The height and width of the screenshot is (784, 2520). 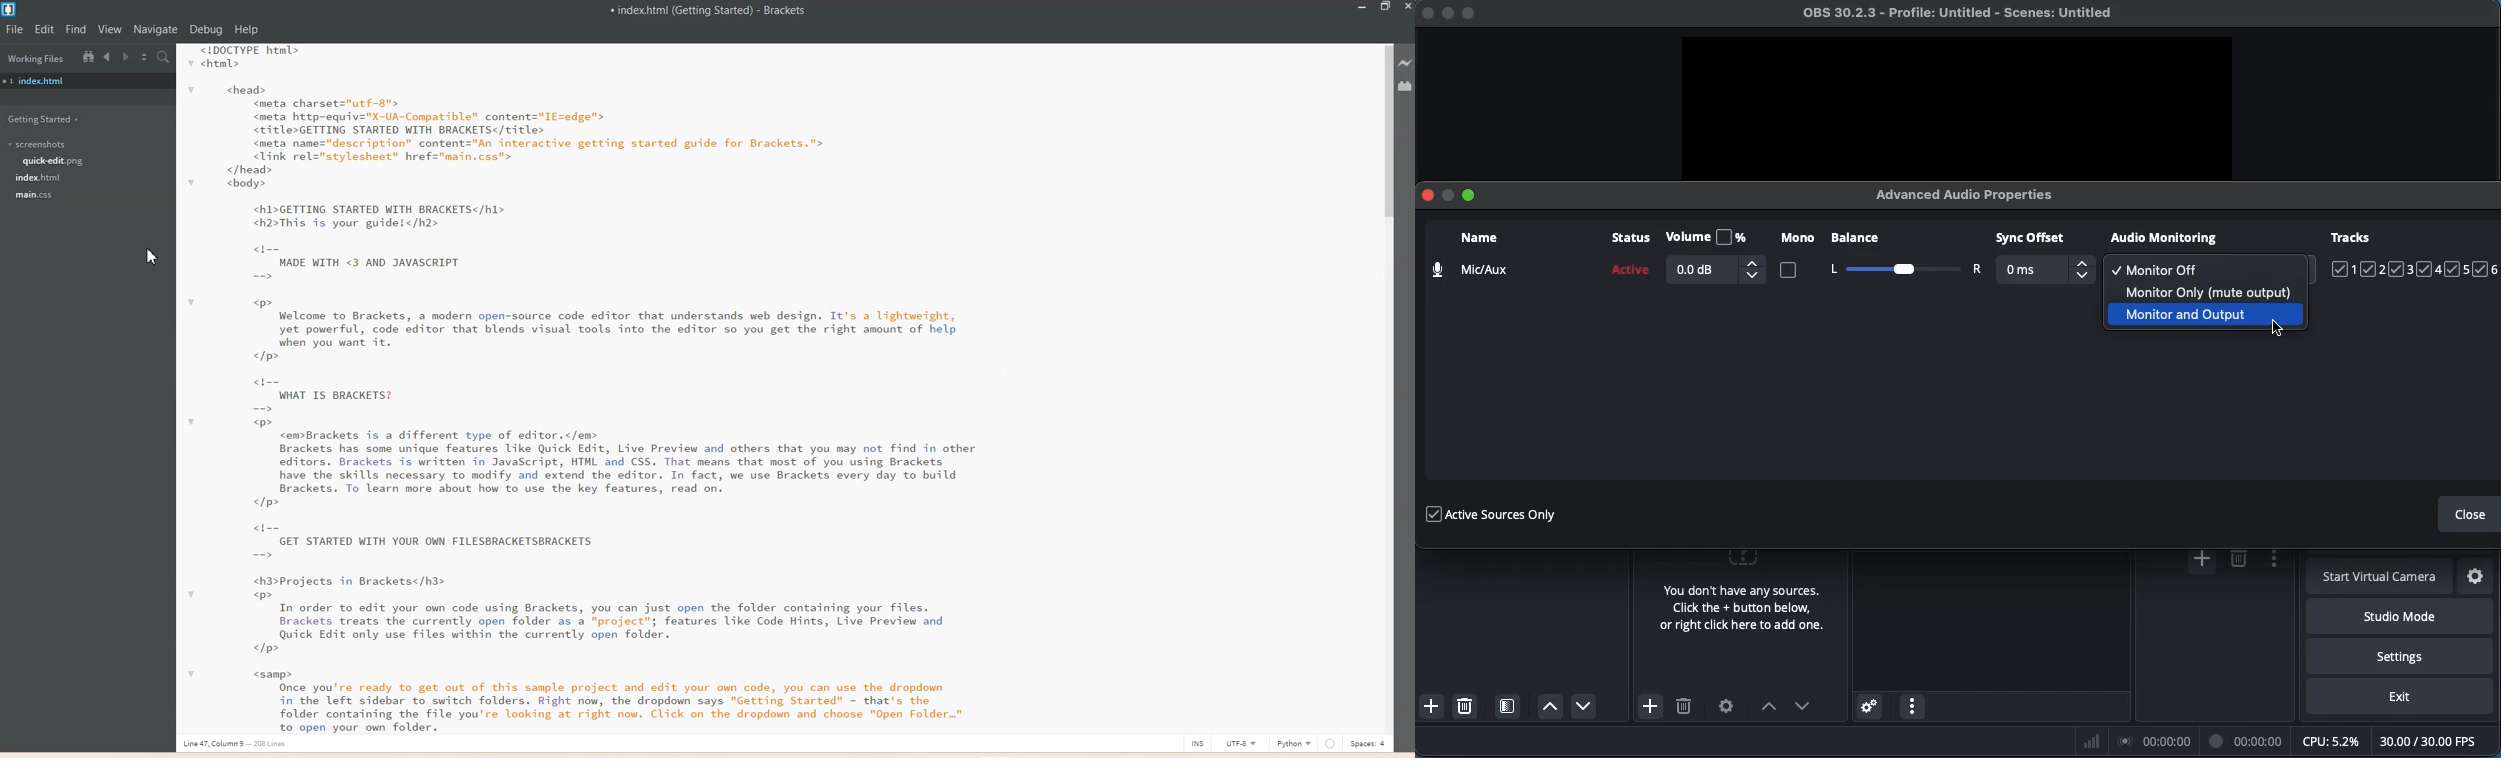 I want to click on Audio monitoring, so click(x=2165, y=238).